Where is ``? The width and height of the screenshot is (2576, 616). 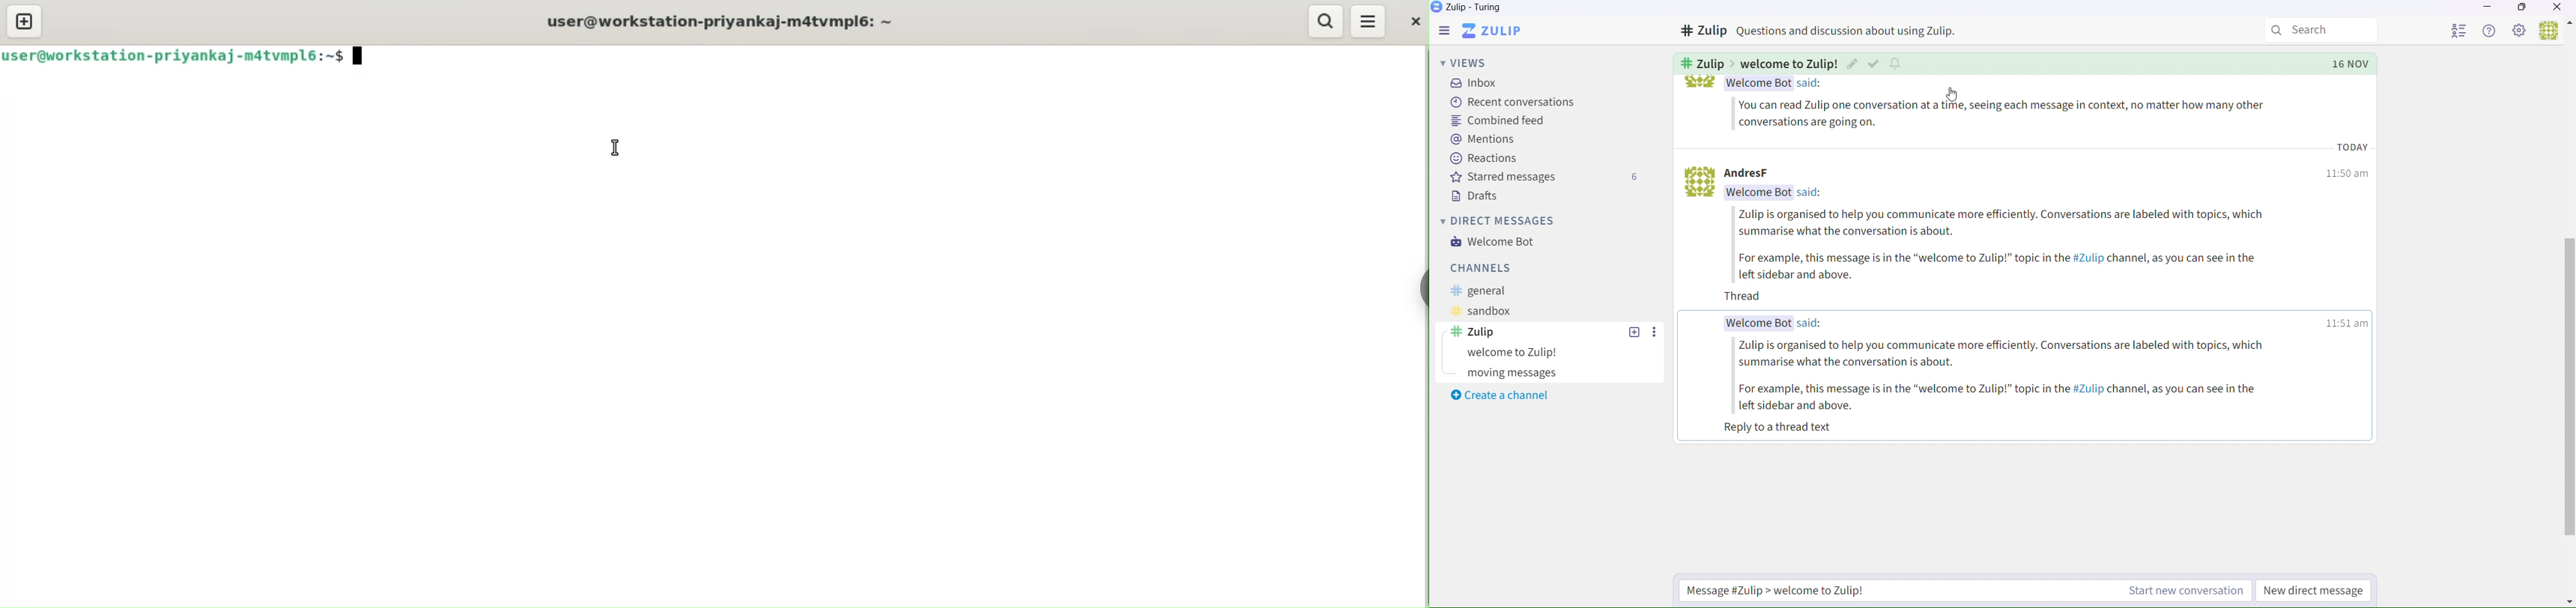  is located at coordinates (2569, 601).